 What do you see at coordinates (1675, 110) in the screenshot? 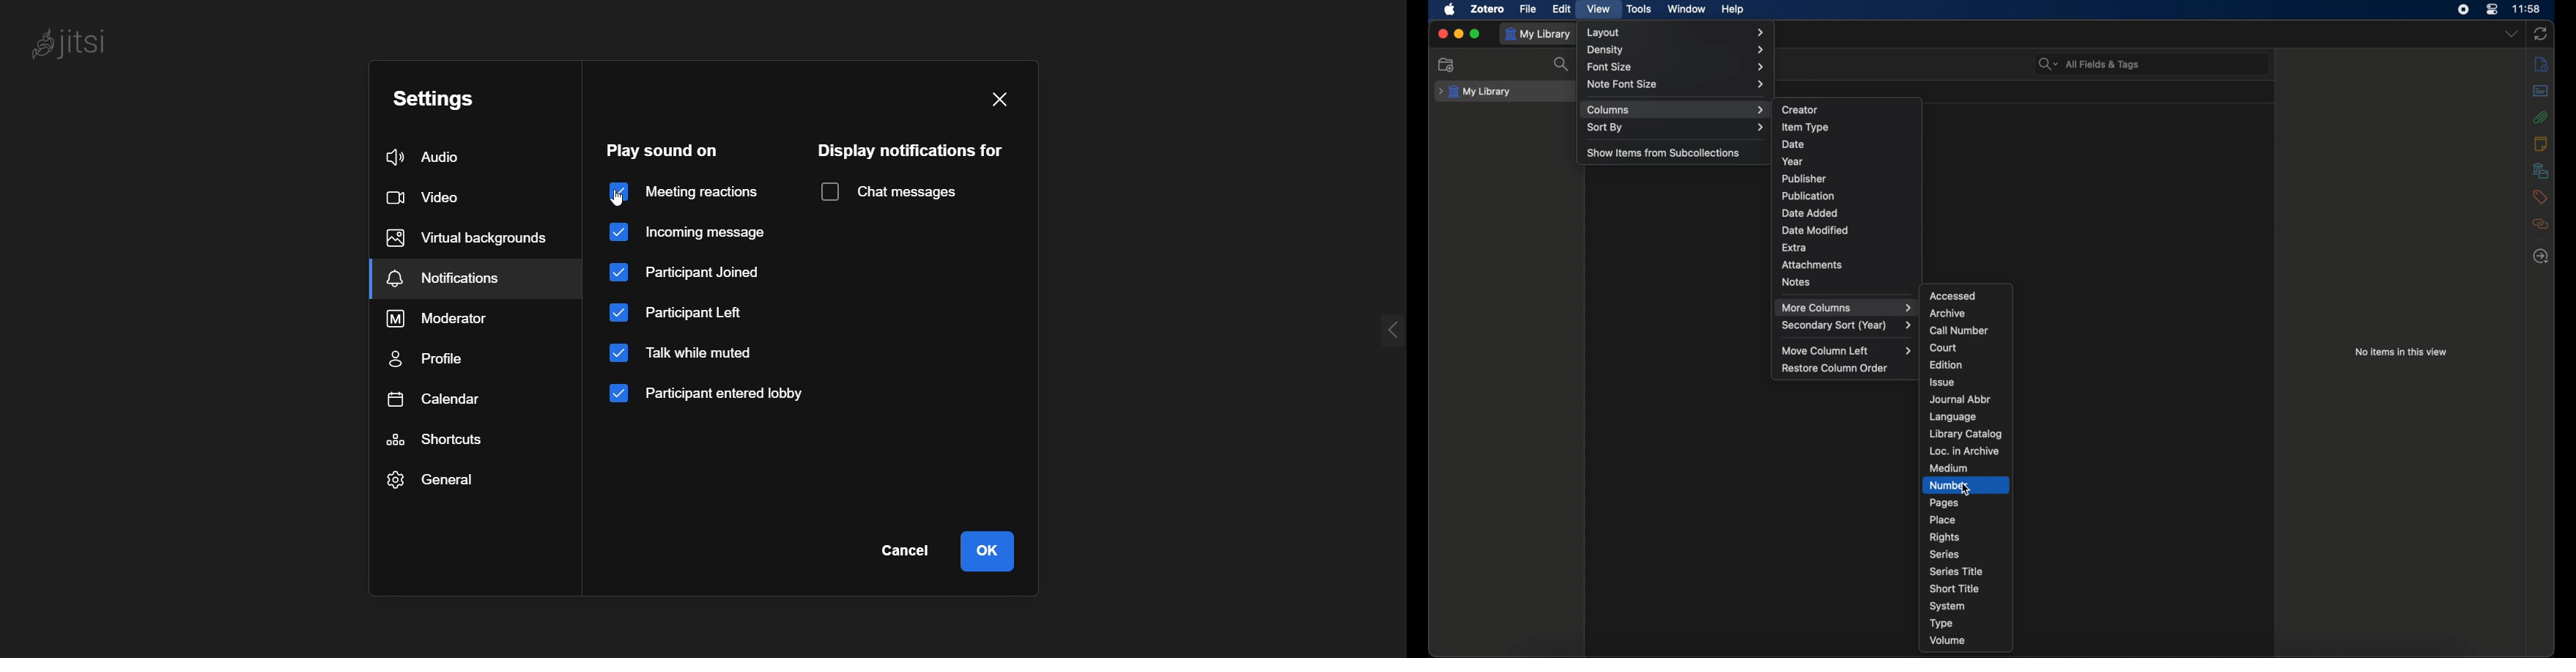
I see `columns` at bounding box center [1675, 110].